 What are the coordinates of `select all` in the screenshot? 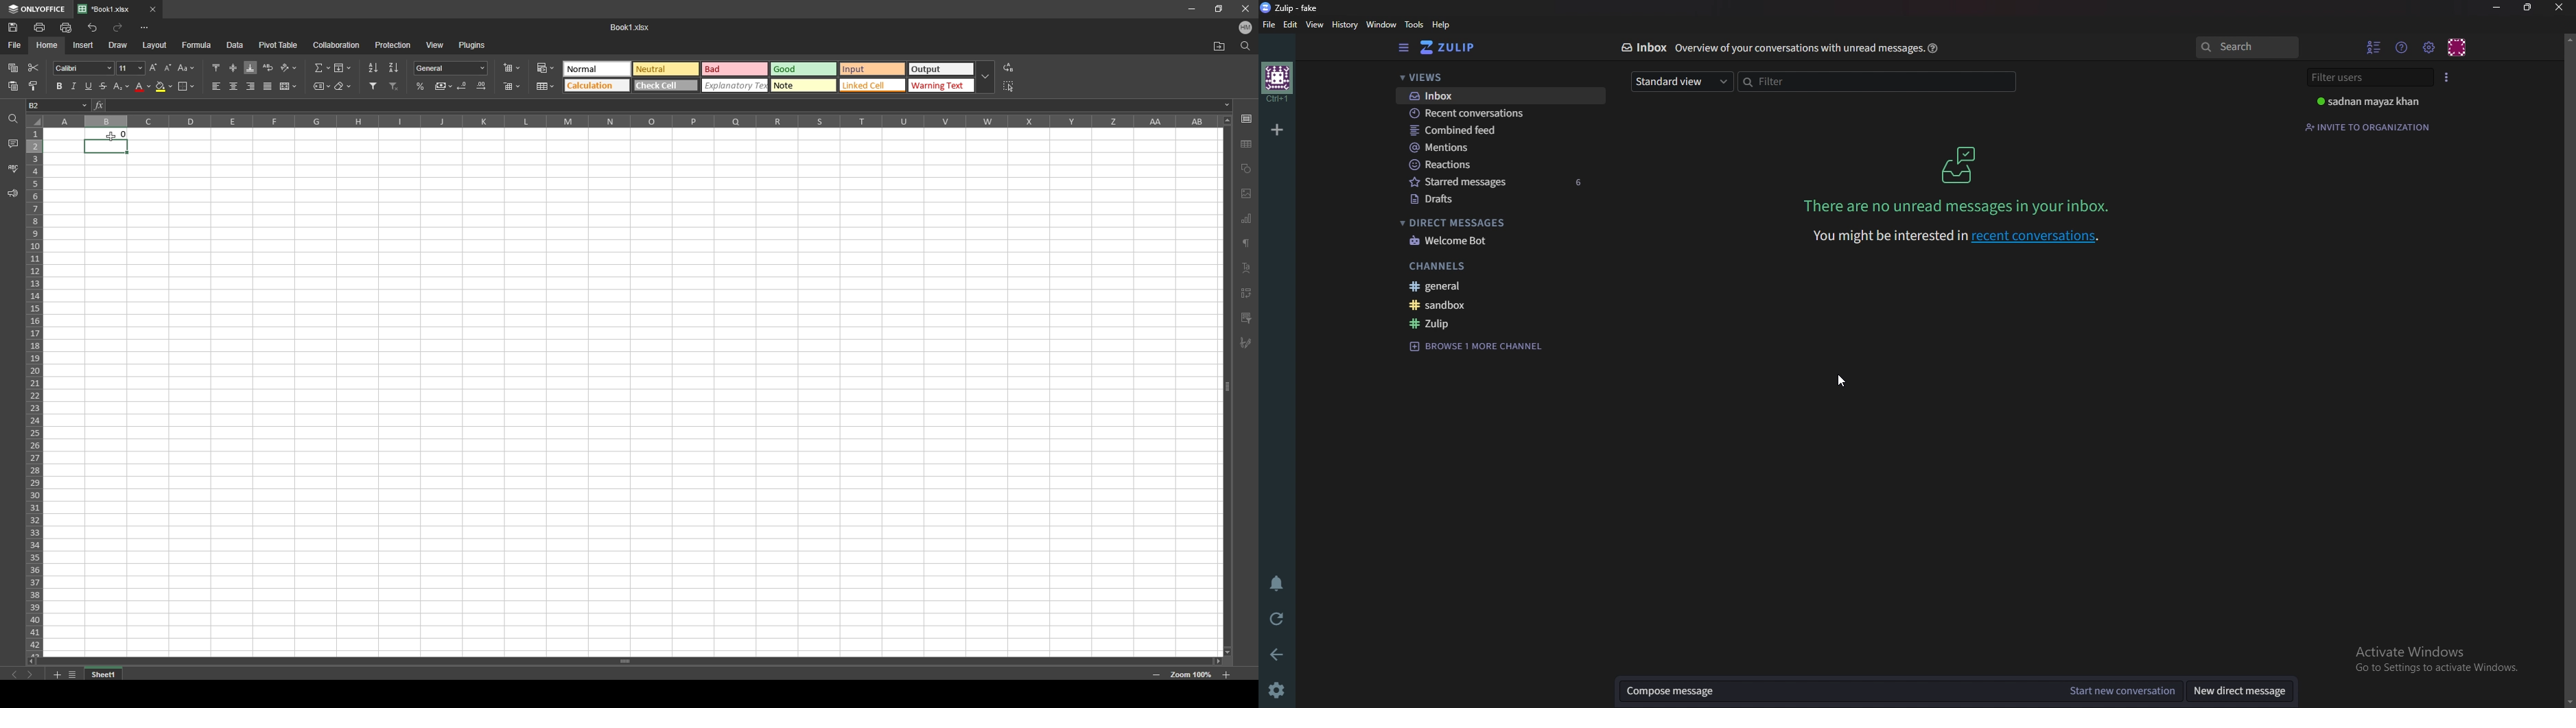 It's located at (1010, 87).